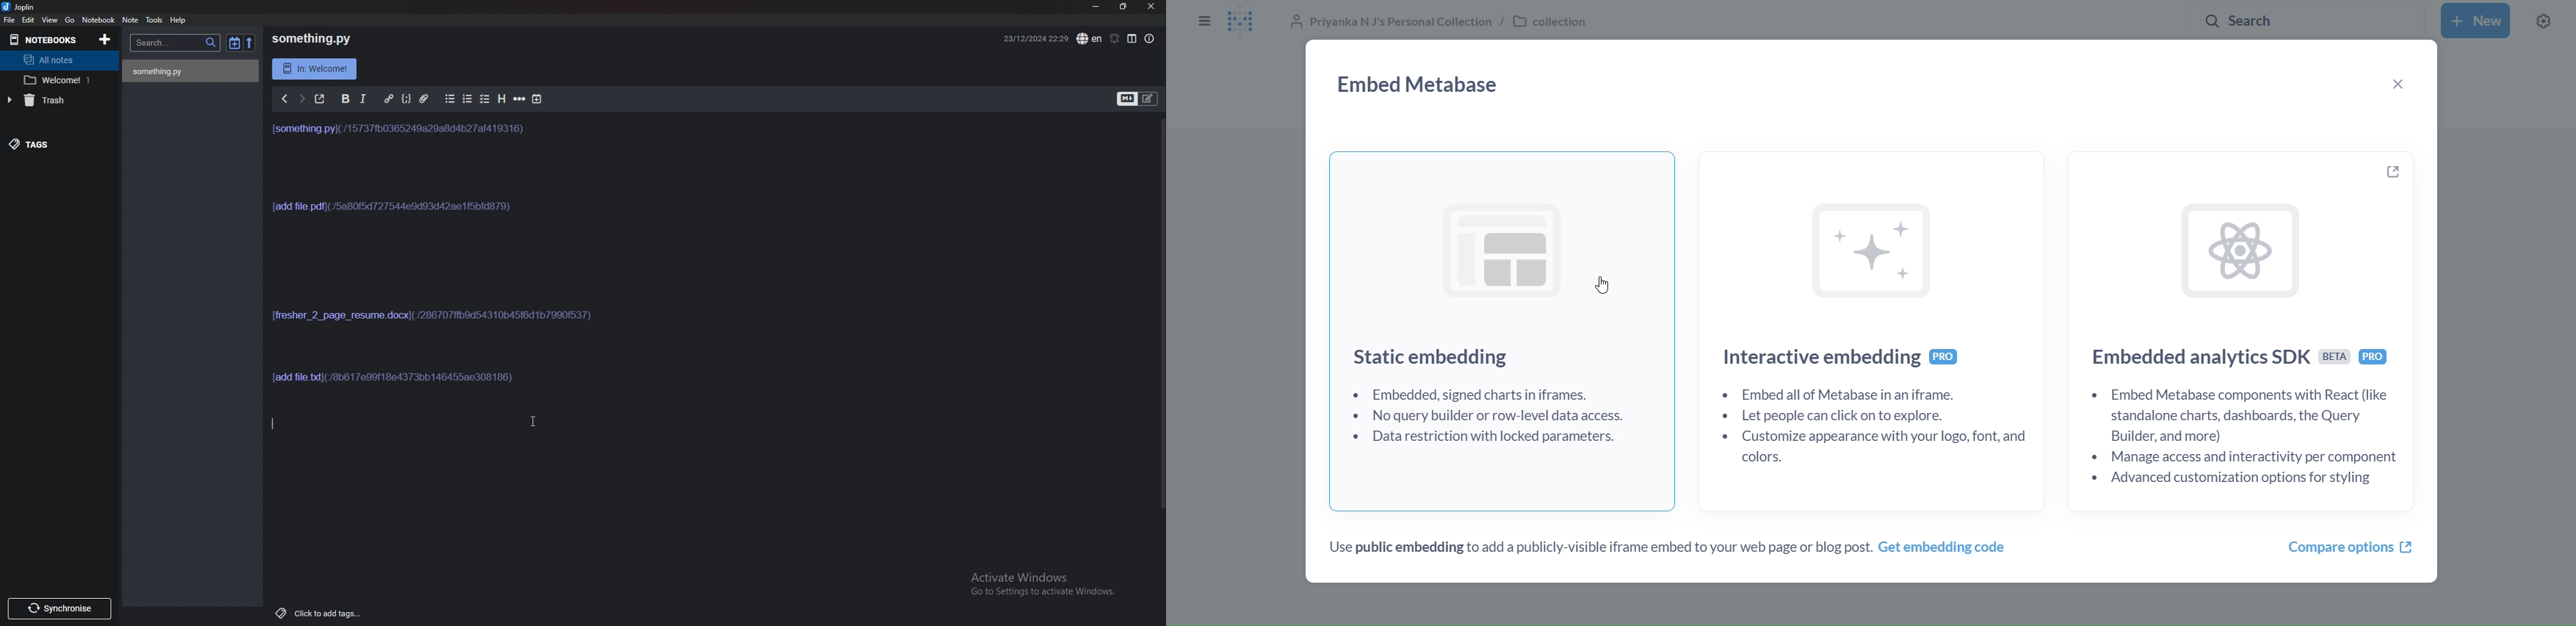  Describe the element at coordinates (345, 98) in the screenshot. I see `Bold` at that location.